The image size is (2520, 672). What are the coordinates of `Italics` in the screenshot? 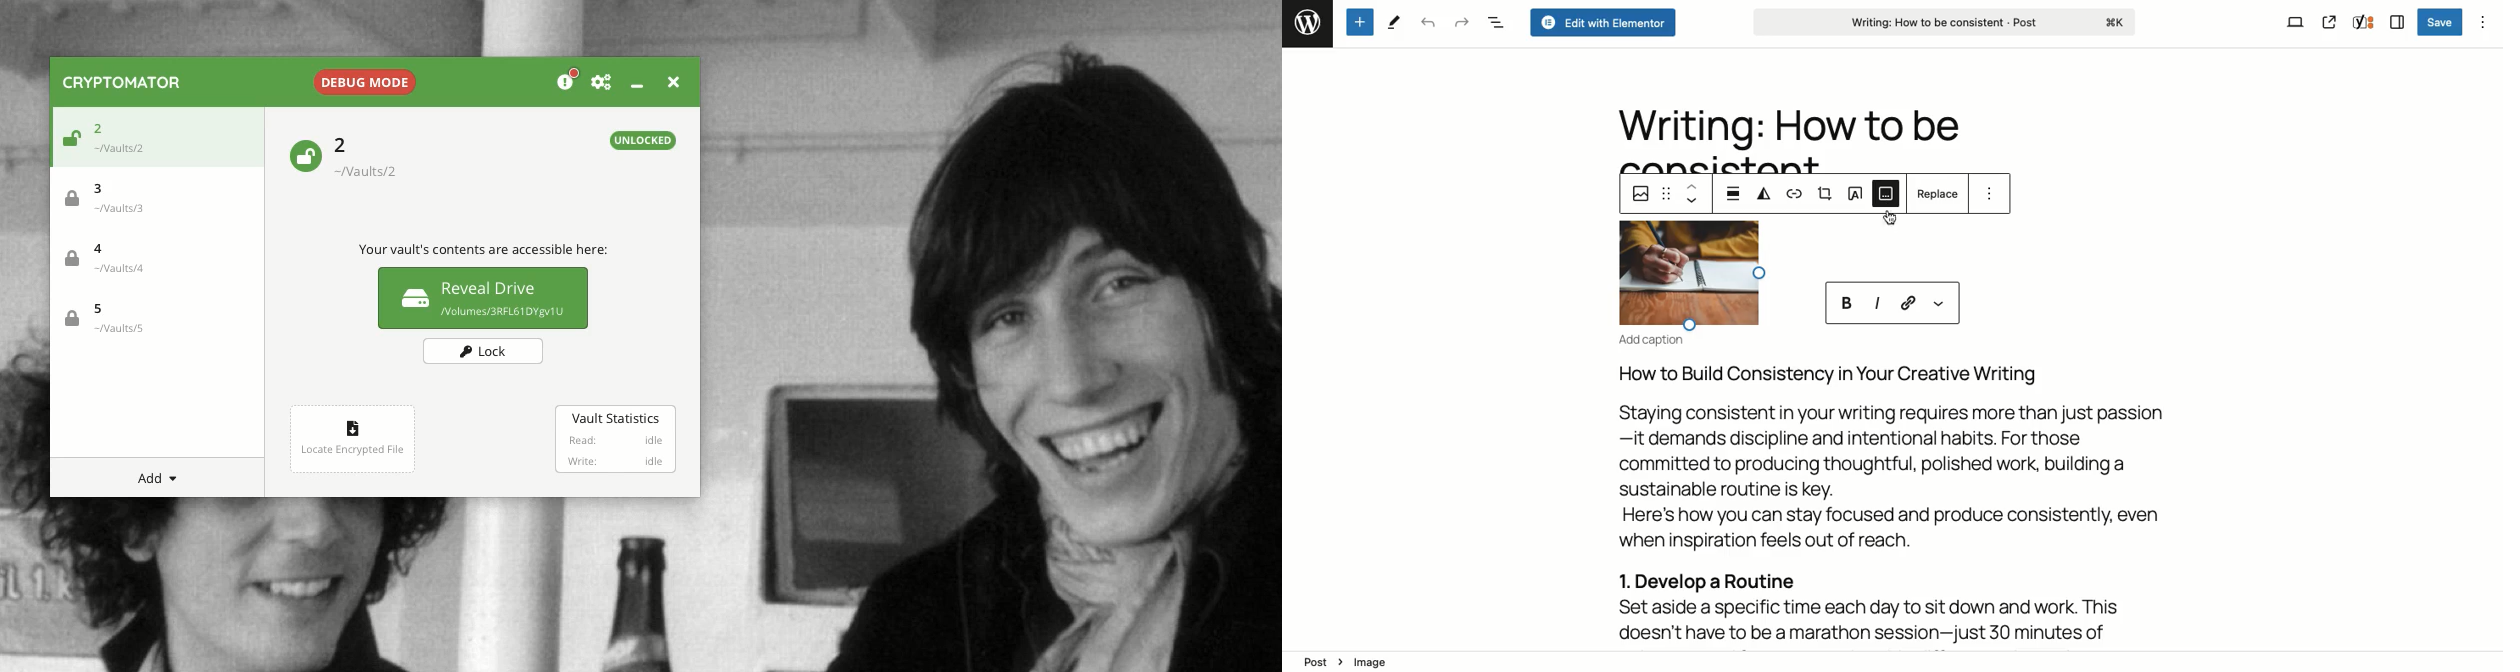 It's located at (1877, 303).